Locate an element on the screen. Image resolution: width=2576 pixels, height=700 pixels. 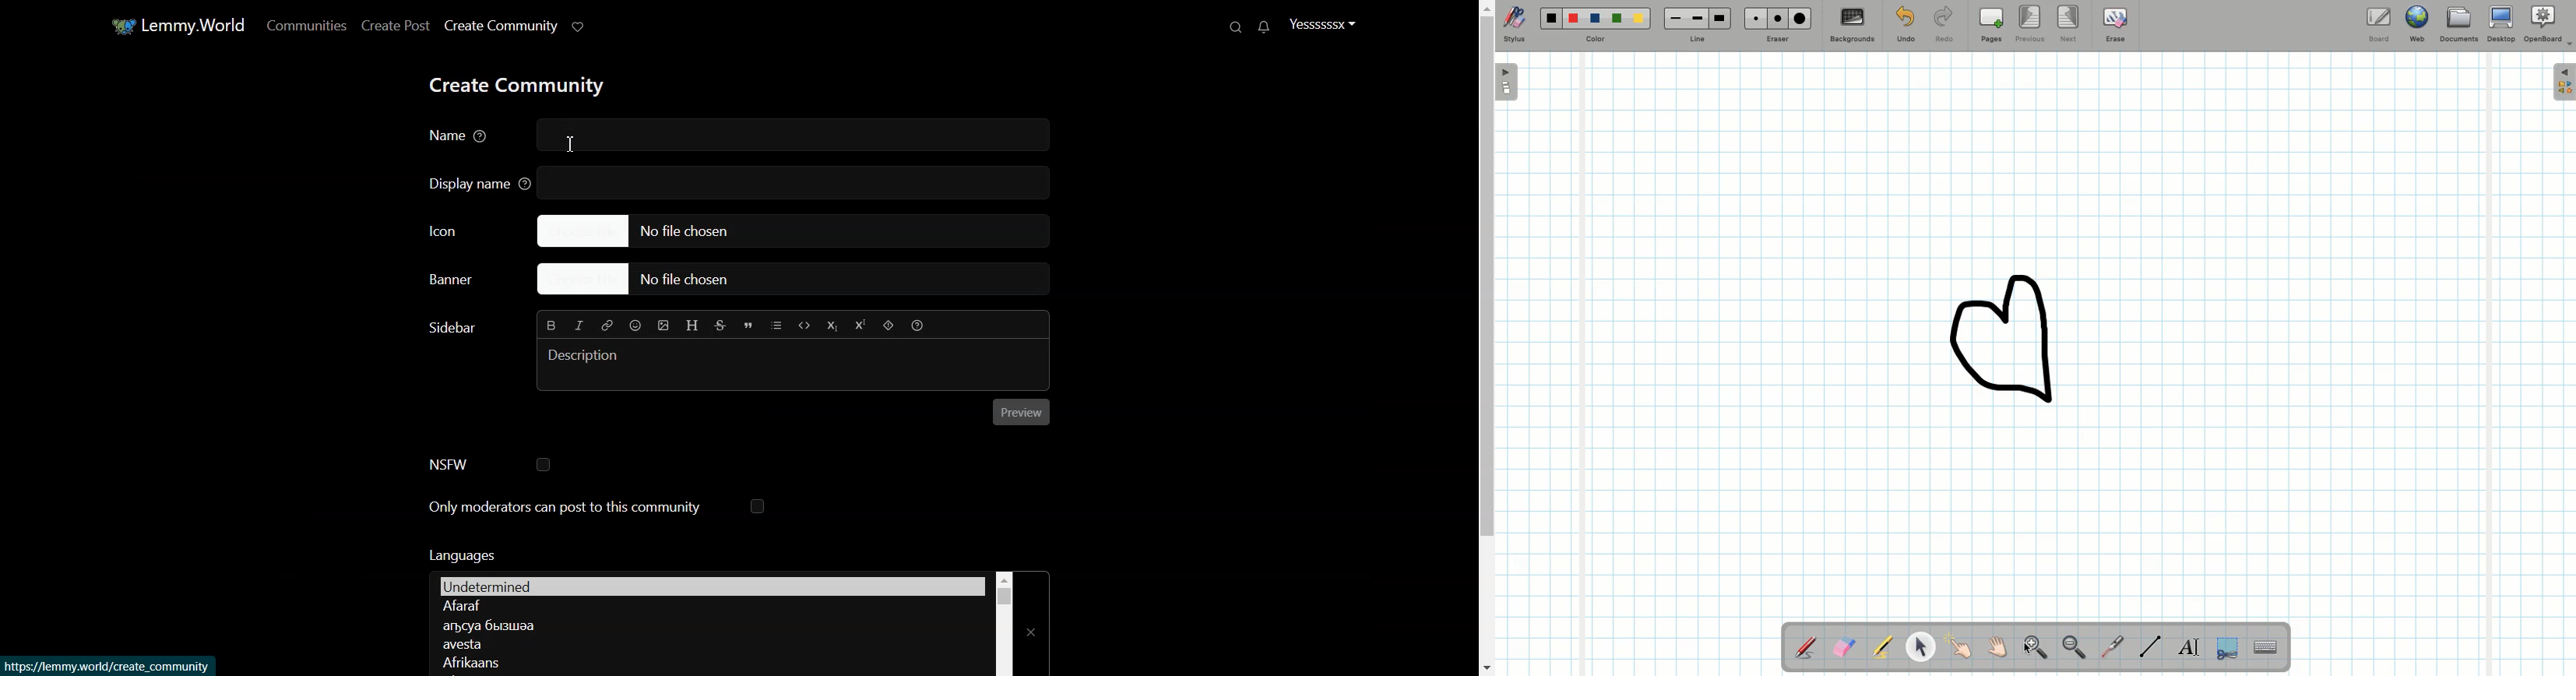
List is located at coordinates (776, 325).